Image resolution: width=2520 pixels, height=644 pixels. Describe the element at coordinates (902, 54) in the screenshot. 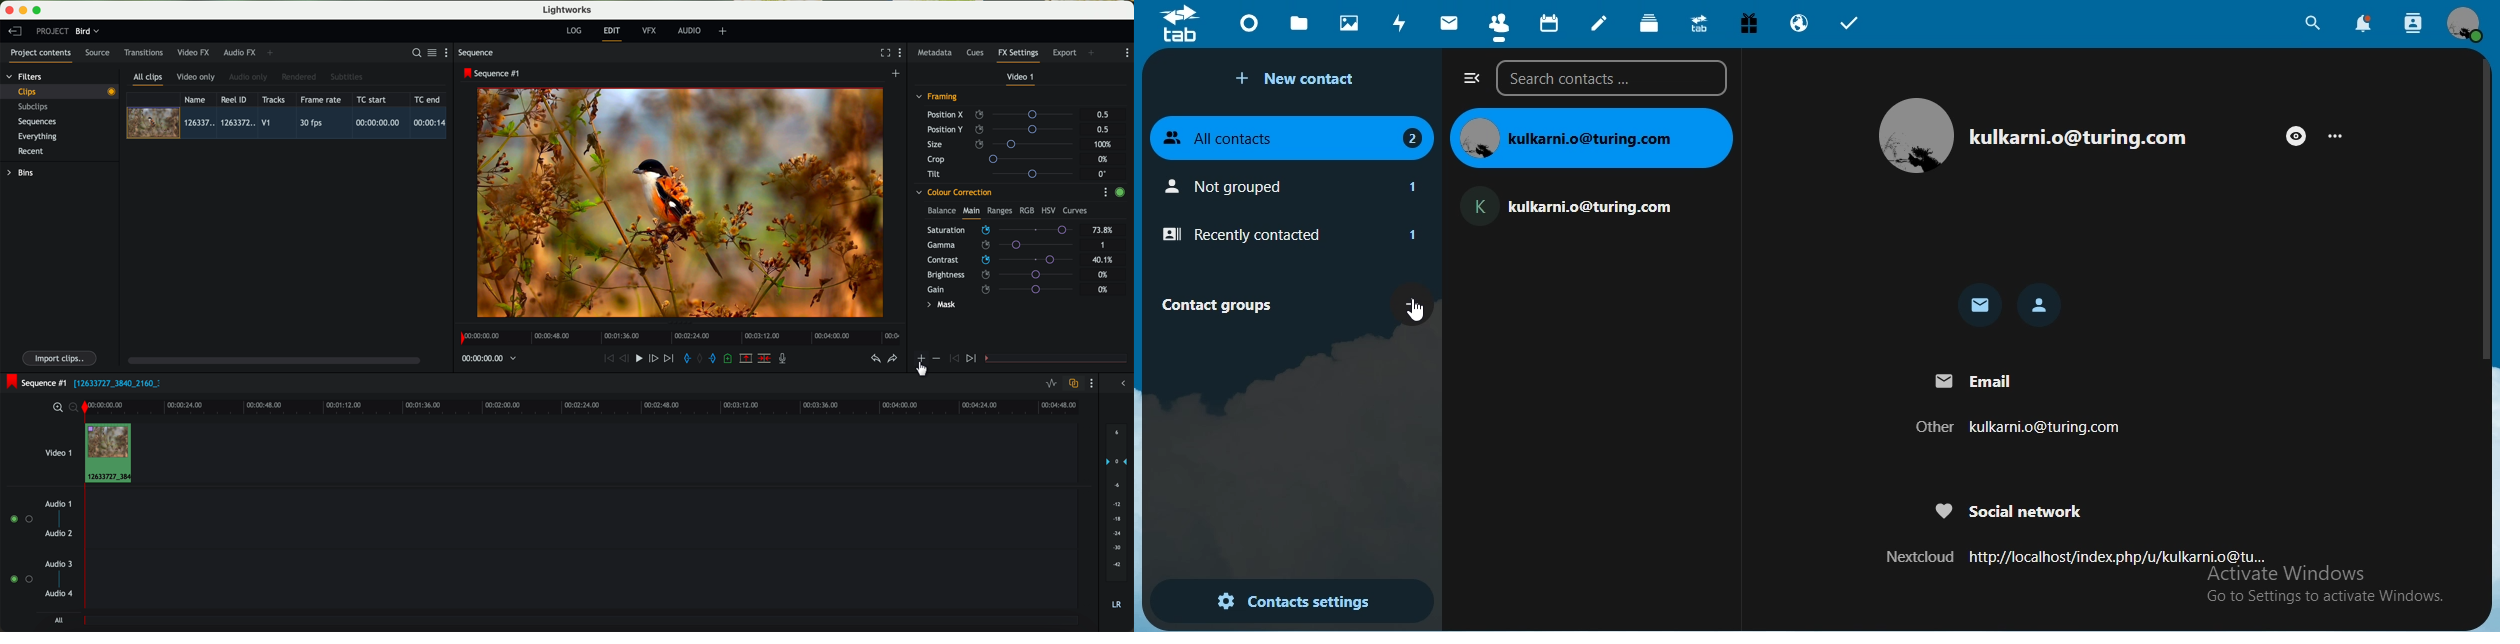

I see `show settings menu` at that location.